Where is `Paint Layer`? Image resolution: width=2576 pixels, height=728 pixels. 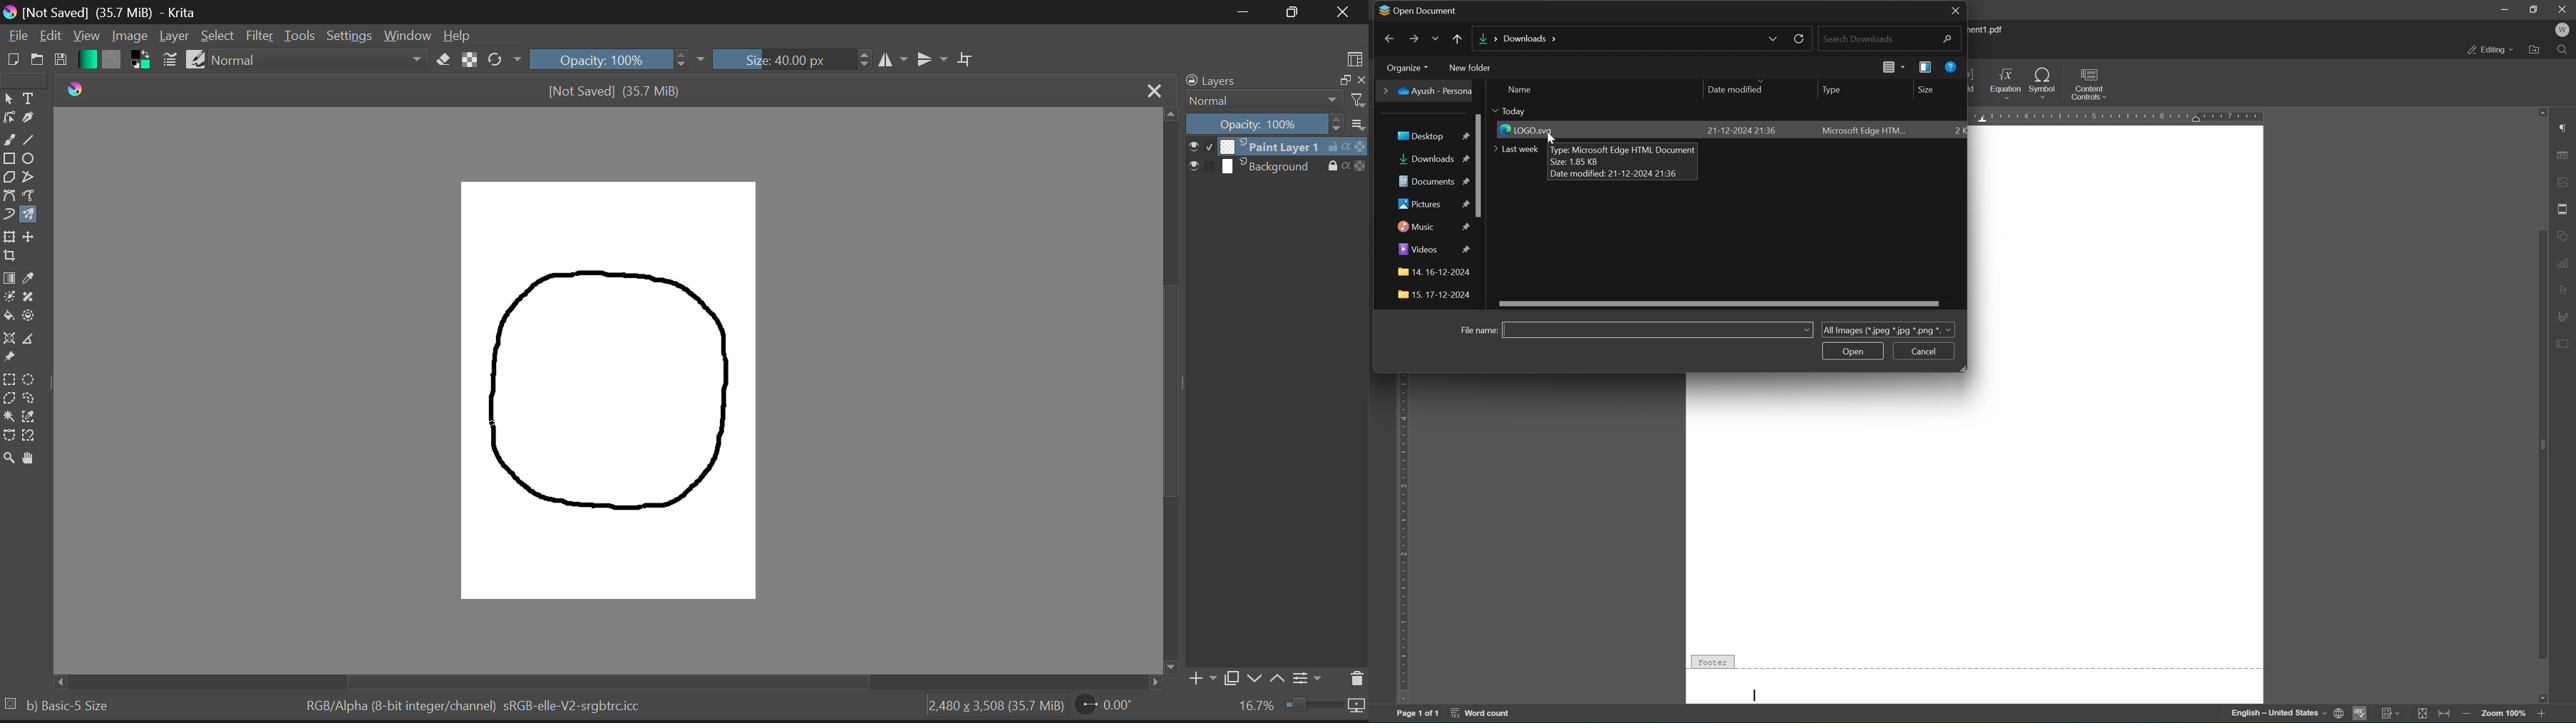
Paint Layer is located at coordinates (1277, 148).